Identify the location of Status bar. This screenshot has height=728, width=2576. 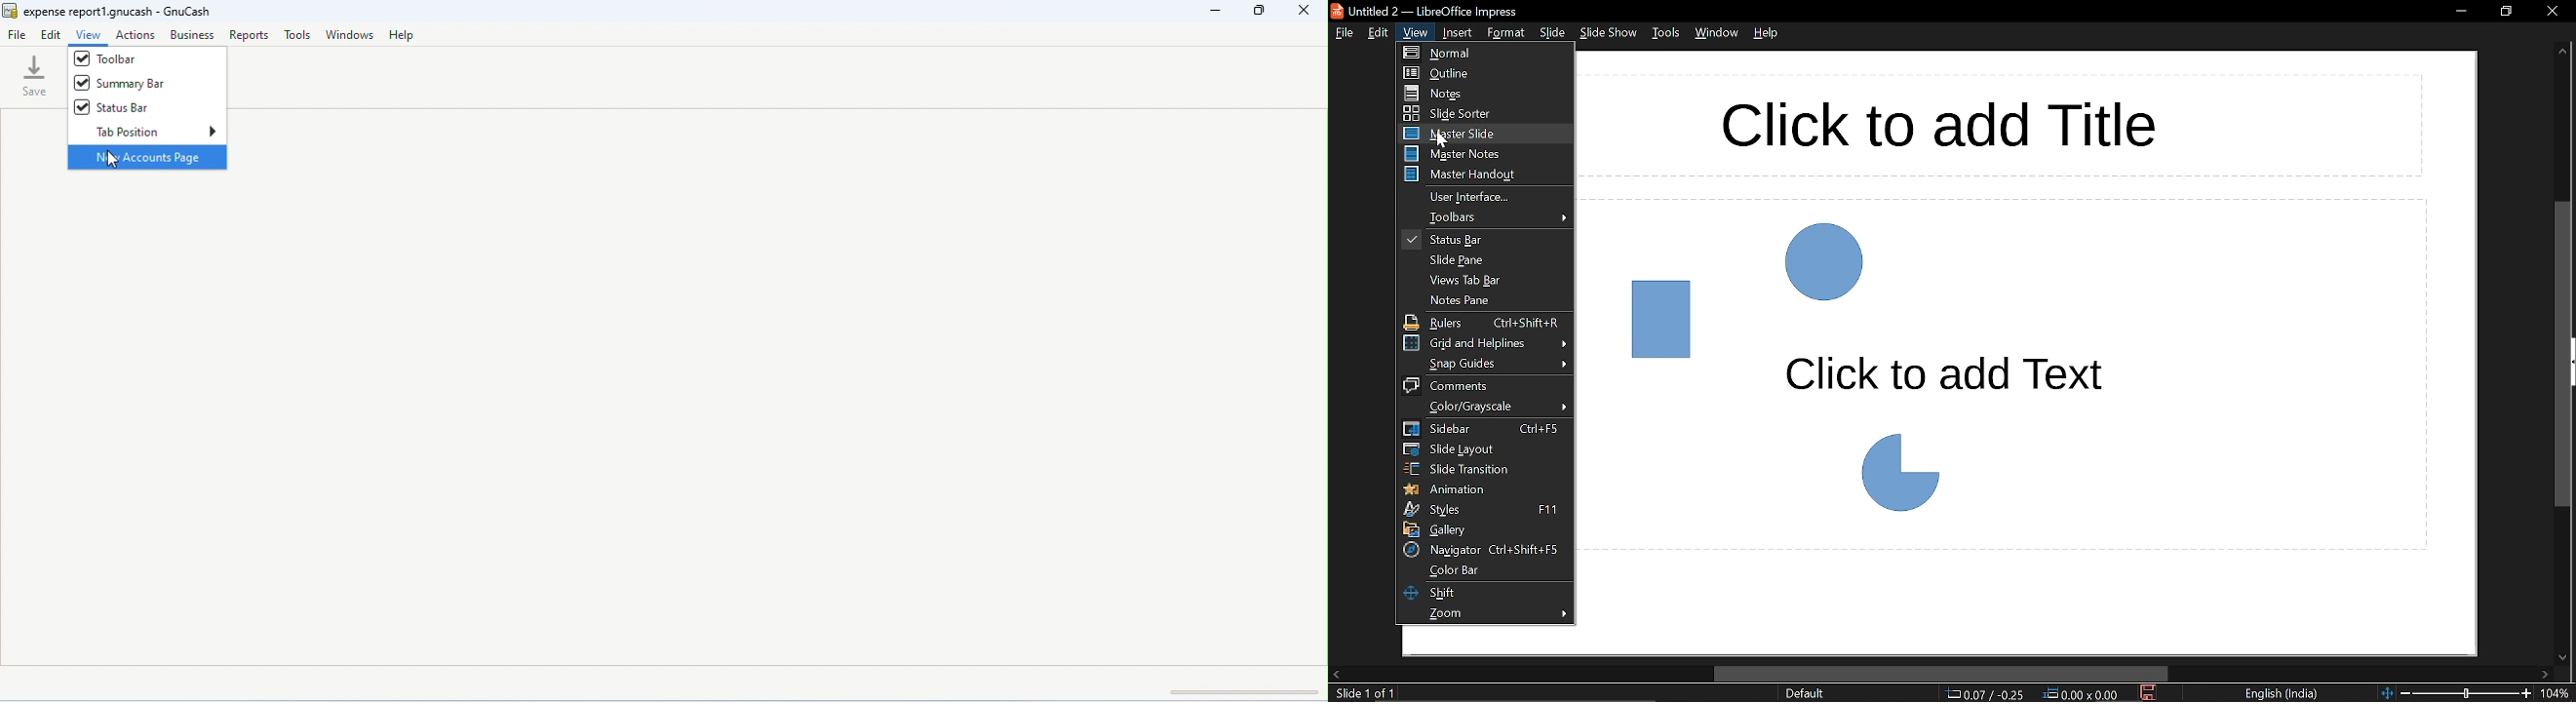
(1484, 240).